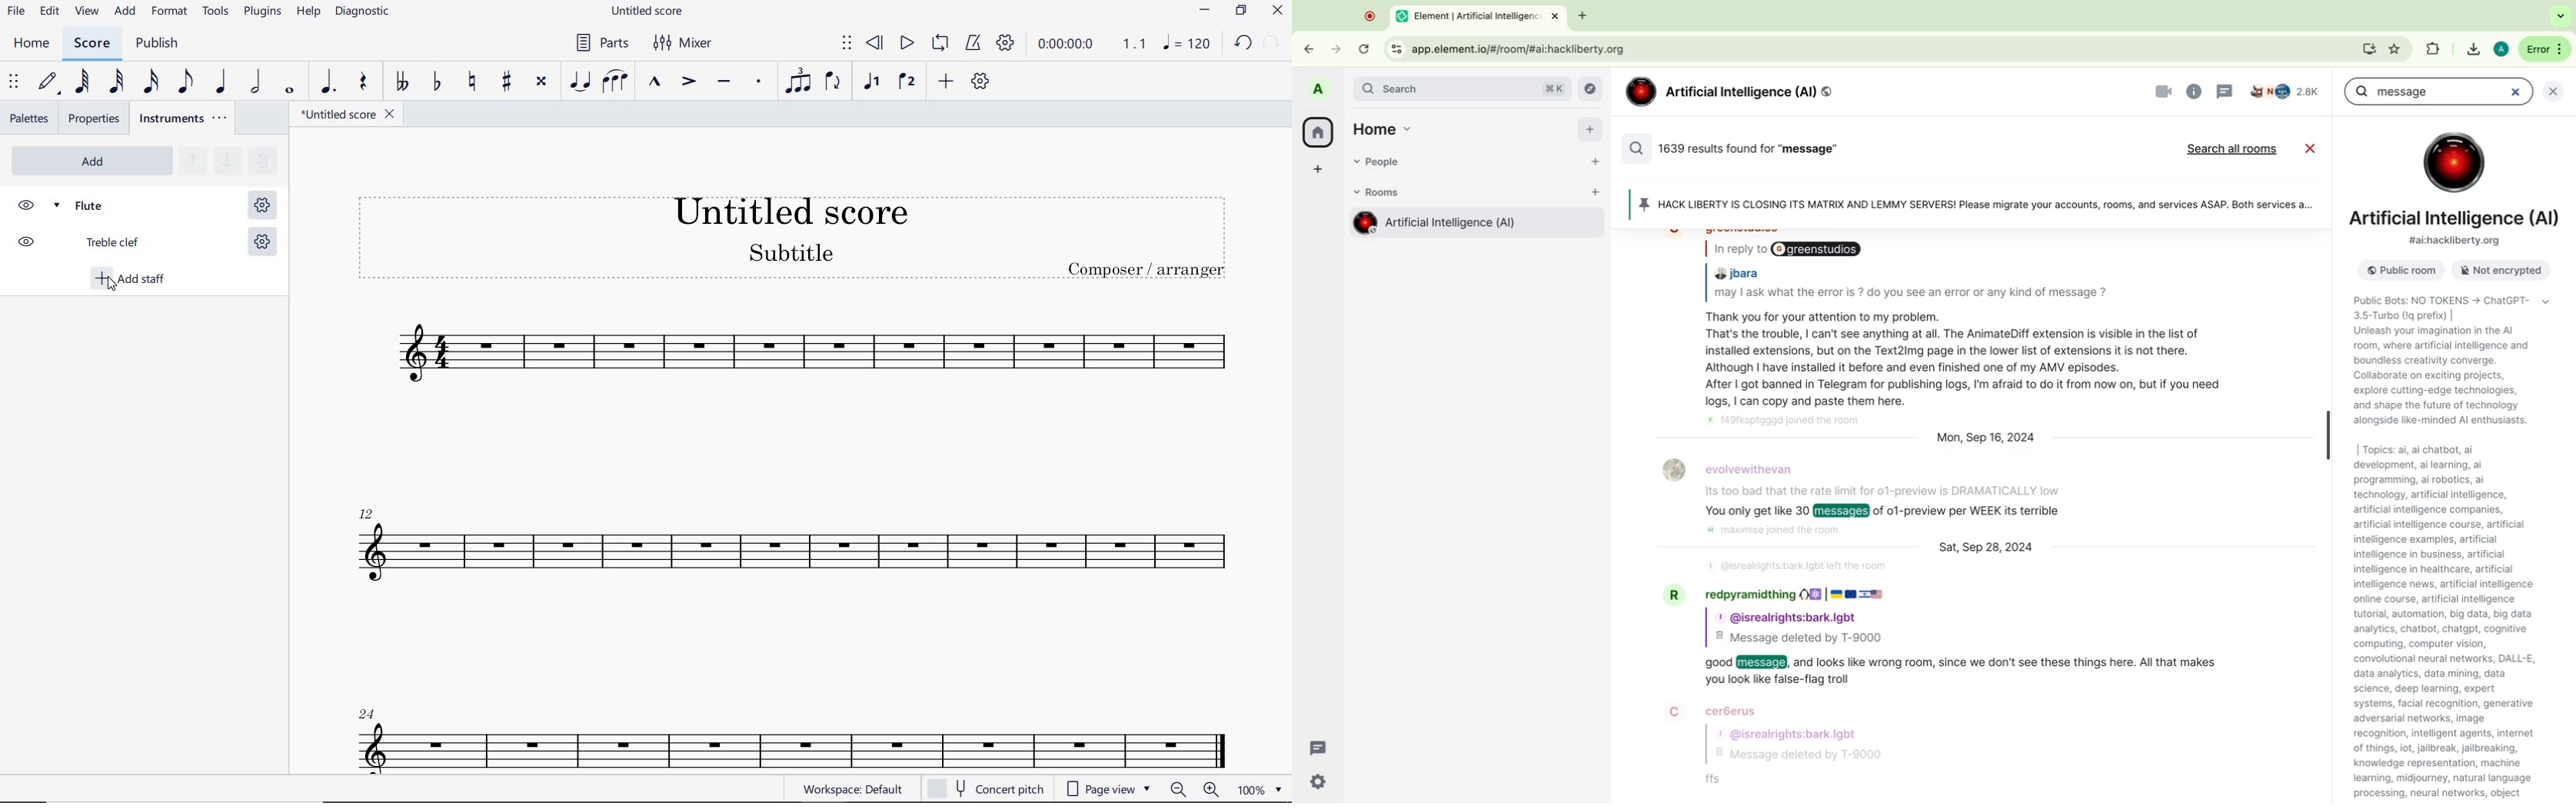 The width and height of the screenshot is (2576, 812). What do you see at coordinates (471, 82) in the screenshot?
I see `TOGGLE NATURAL` at bounding box center [471, 82].